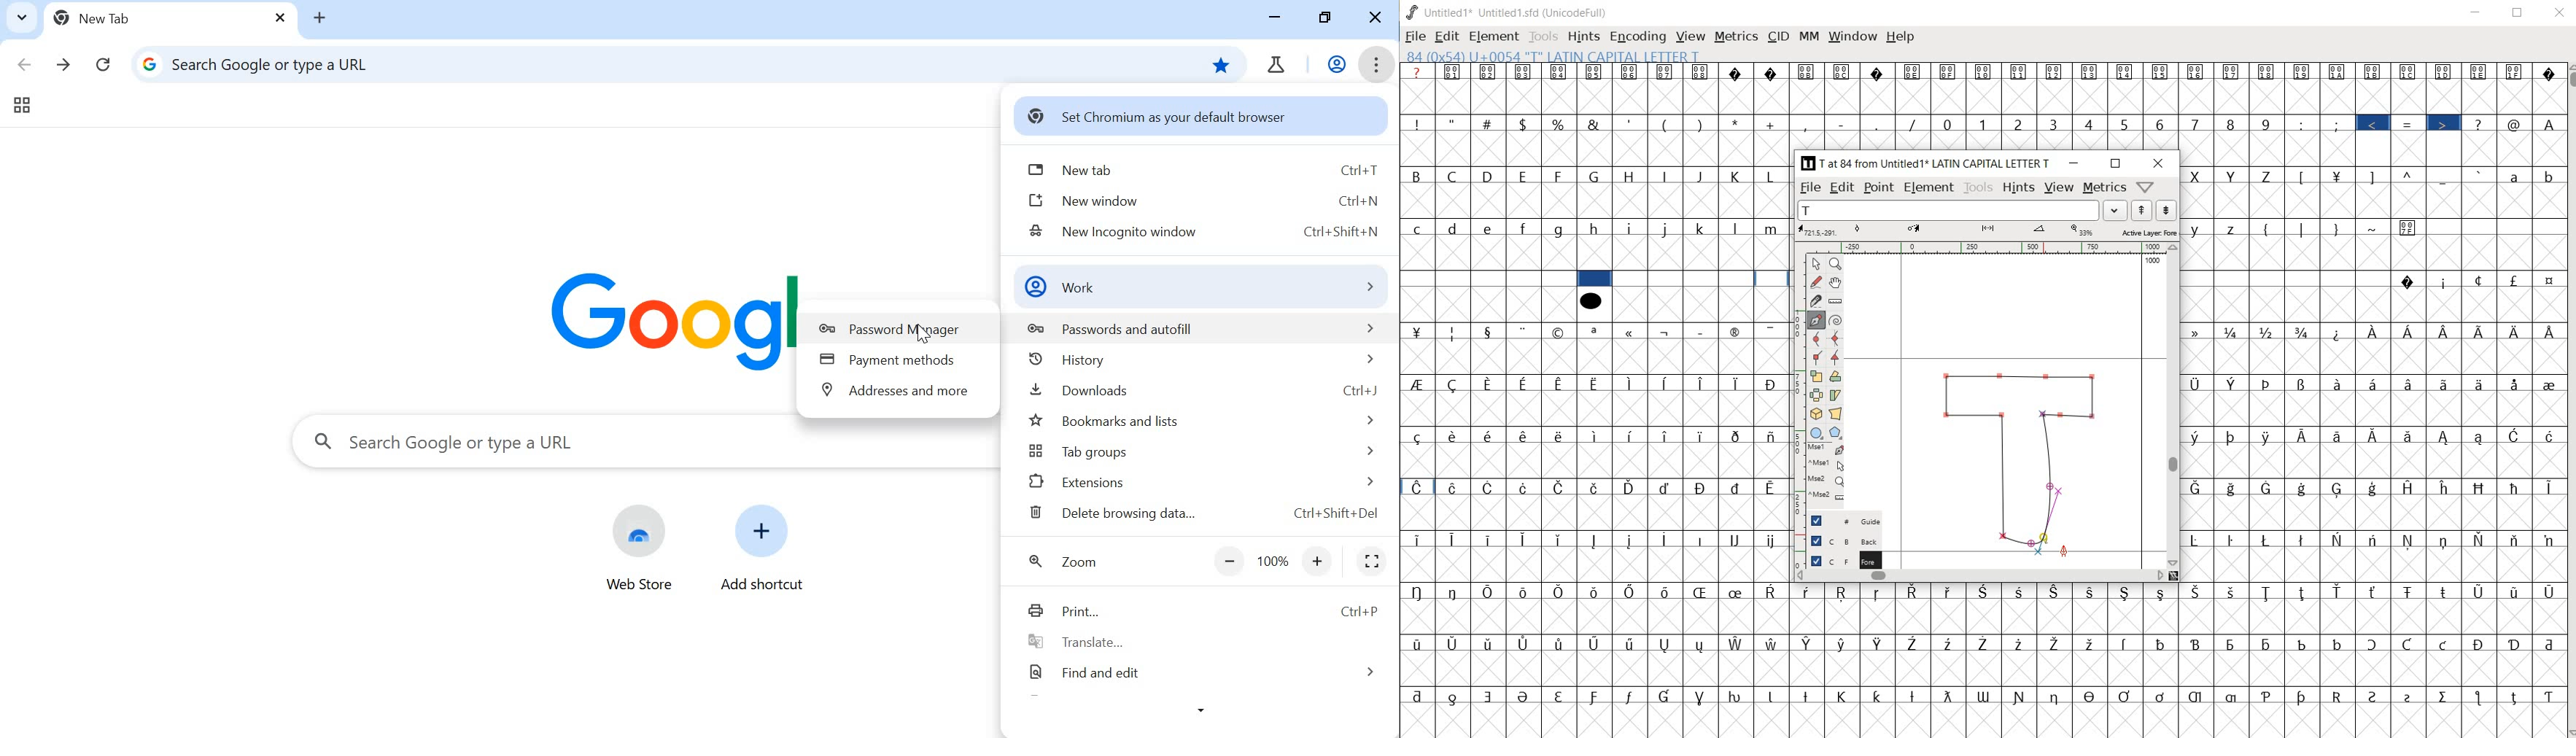  I want to click on Symbol, so click(1560, 333).